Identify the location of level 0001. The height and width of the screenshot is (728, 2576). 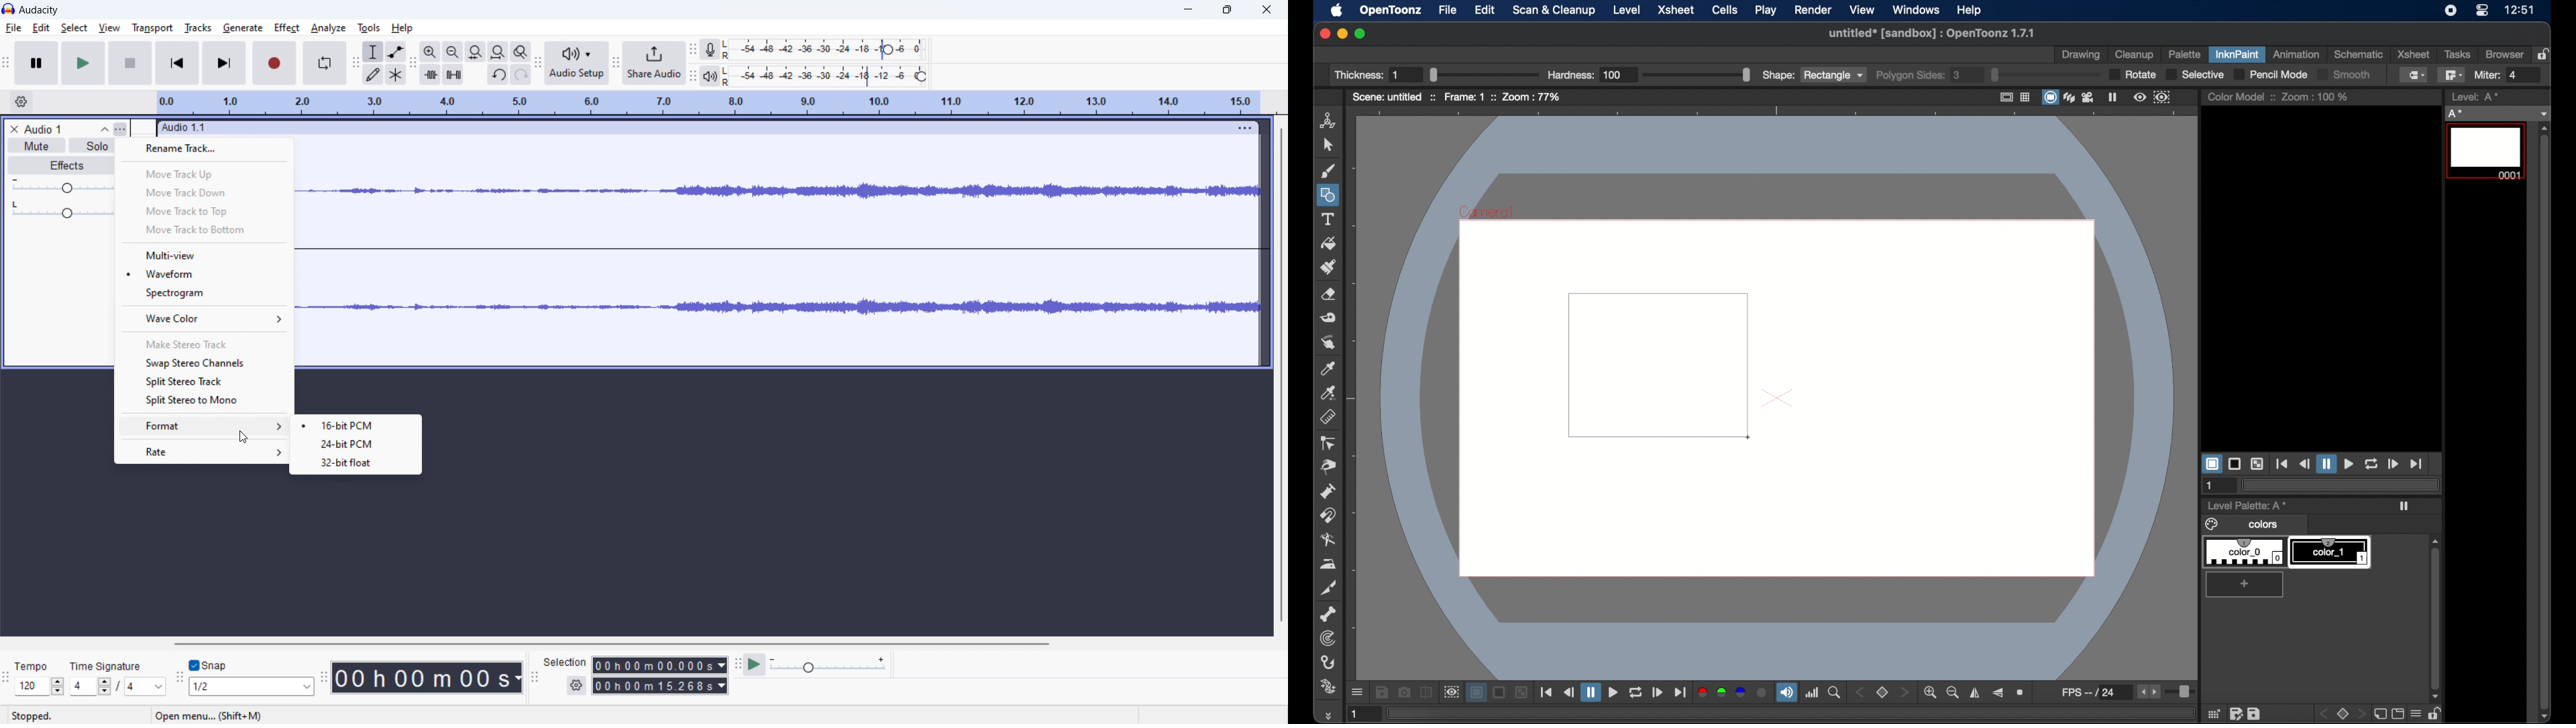
(2487, 152).